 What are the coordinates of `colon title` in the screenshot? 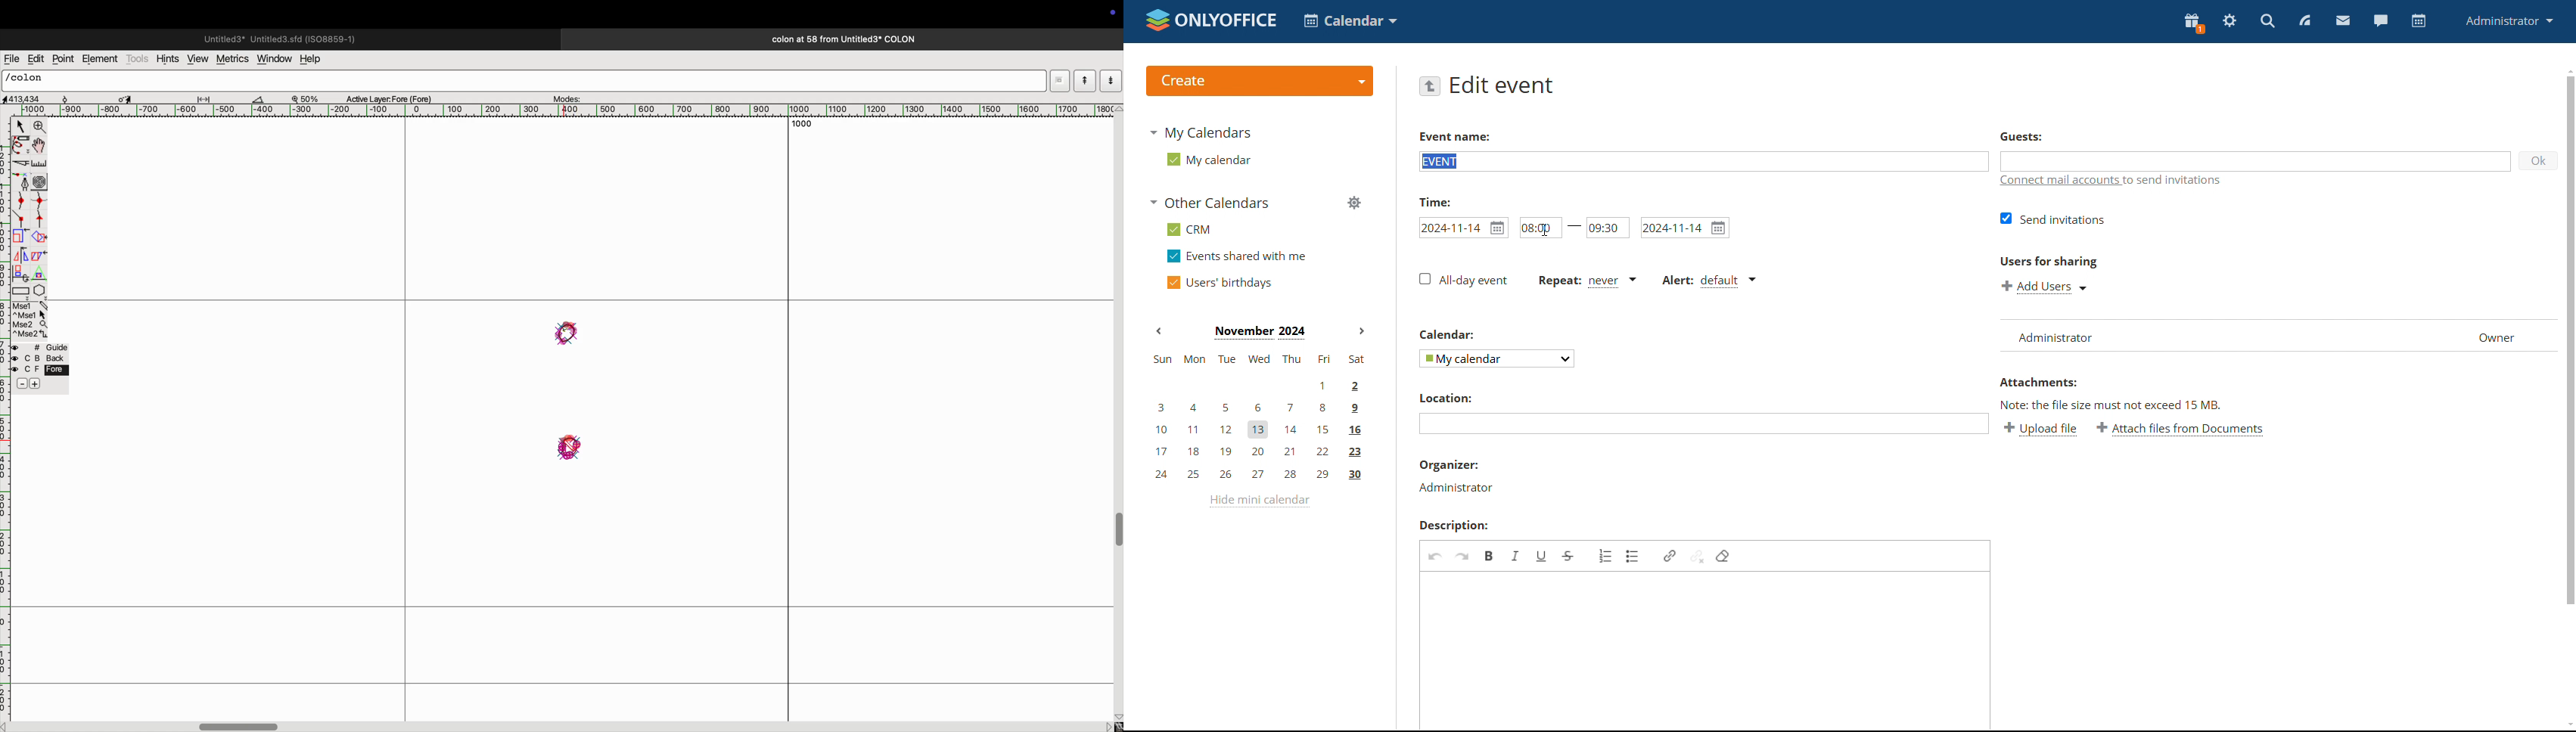 It's located at (840, 39).